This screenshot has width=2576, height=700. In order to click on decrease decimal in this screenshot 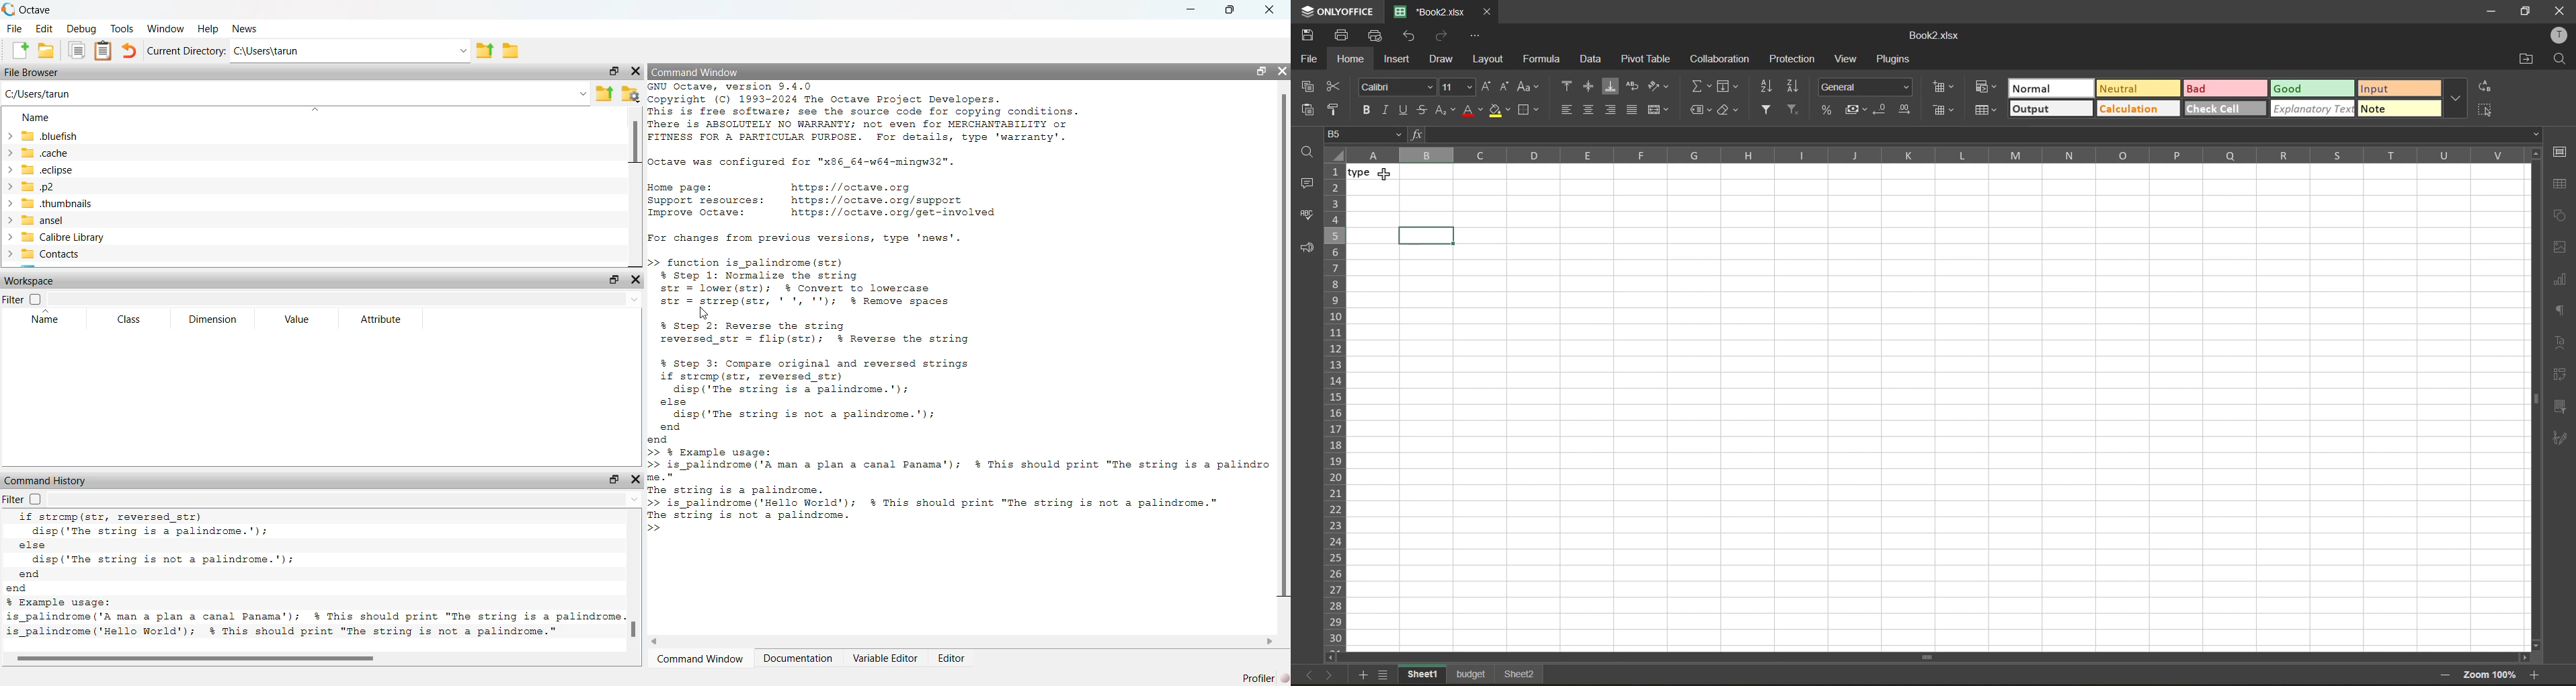, I will do `click(1885, 107)`.